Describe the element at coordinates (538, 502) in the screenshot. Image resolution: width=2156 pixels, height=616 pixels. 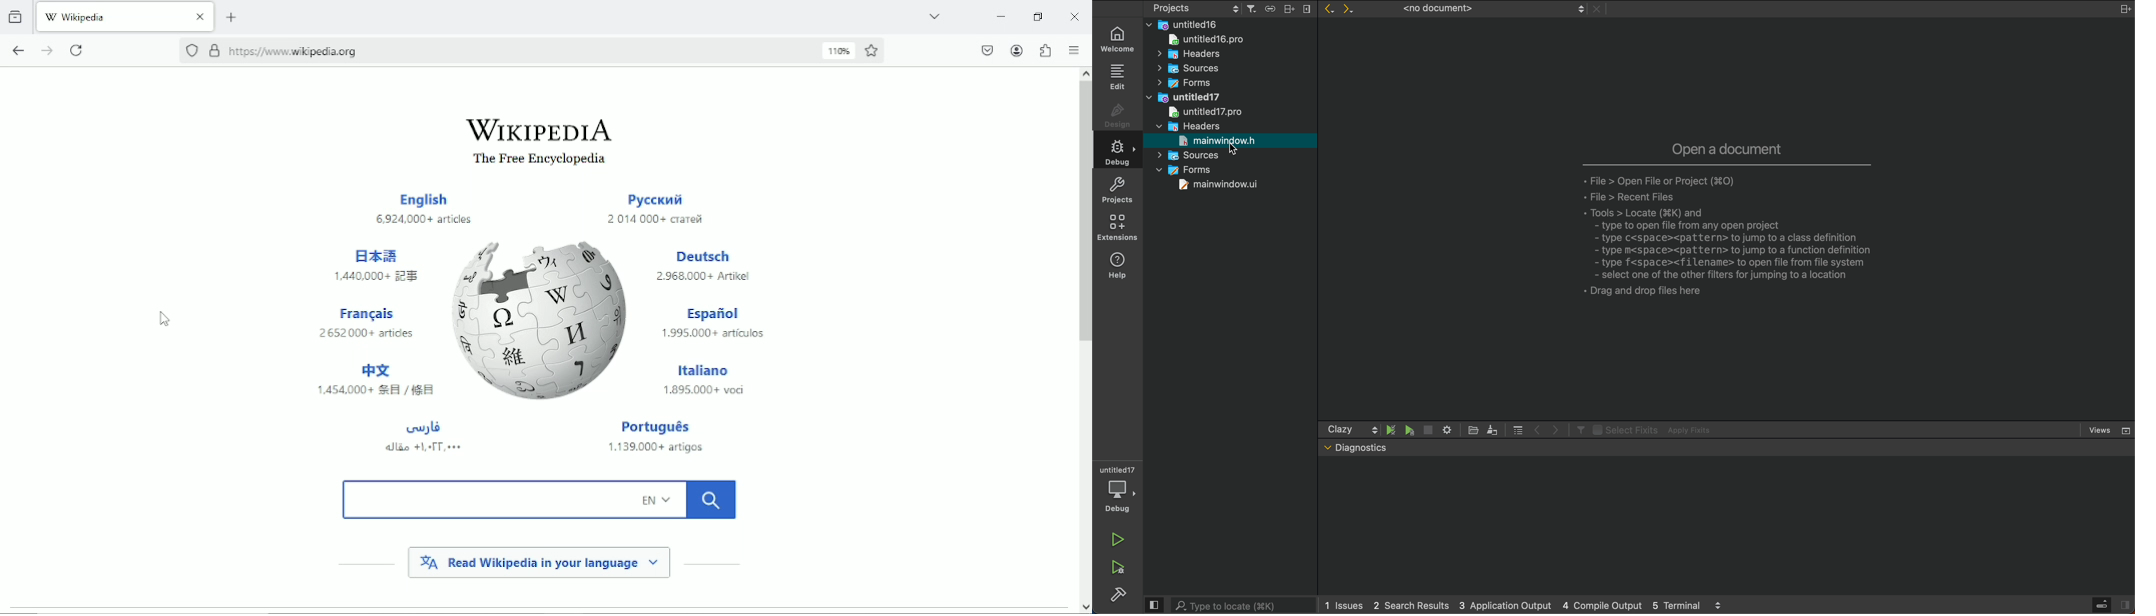
I see `search` at that location.